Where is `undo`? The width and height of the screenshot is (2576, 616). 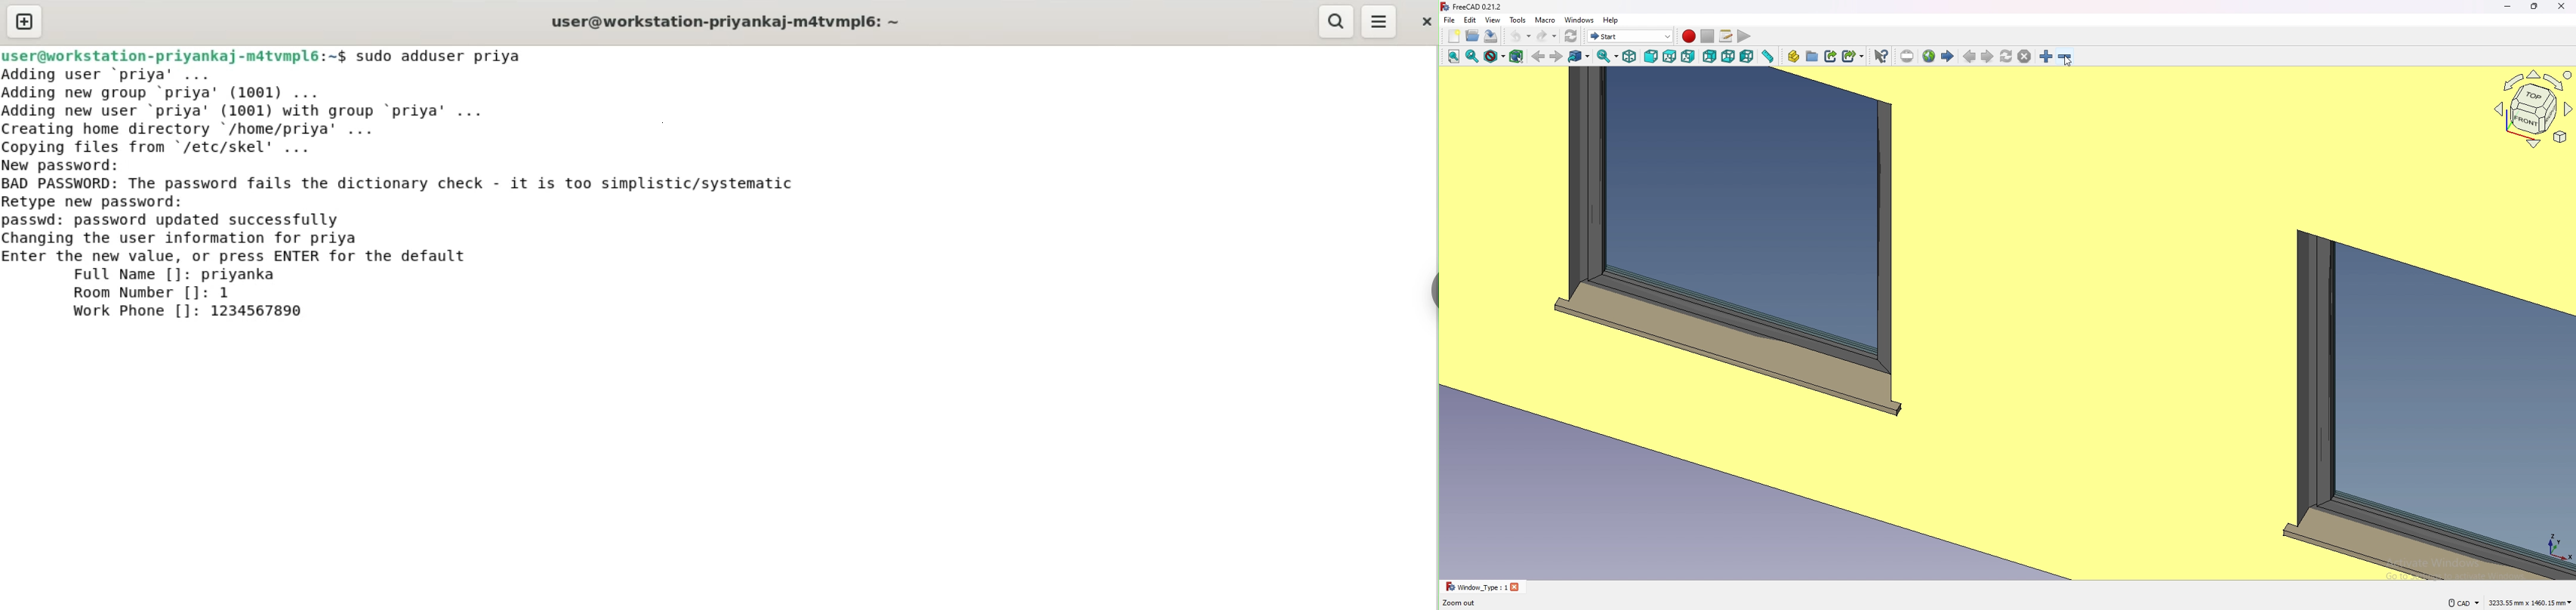 undo is located at coordinates (1519, 36).